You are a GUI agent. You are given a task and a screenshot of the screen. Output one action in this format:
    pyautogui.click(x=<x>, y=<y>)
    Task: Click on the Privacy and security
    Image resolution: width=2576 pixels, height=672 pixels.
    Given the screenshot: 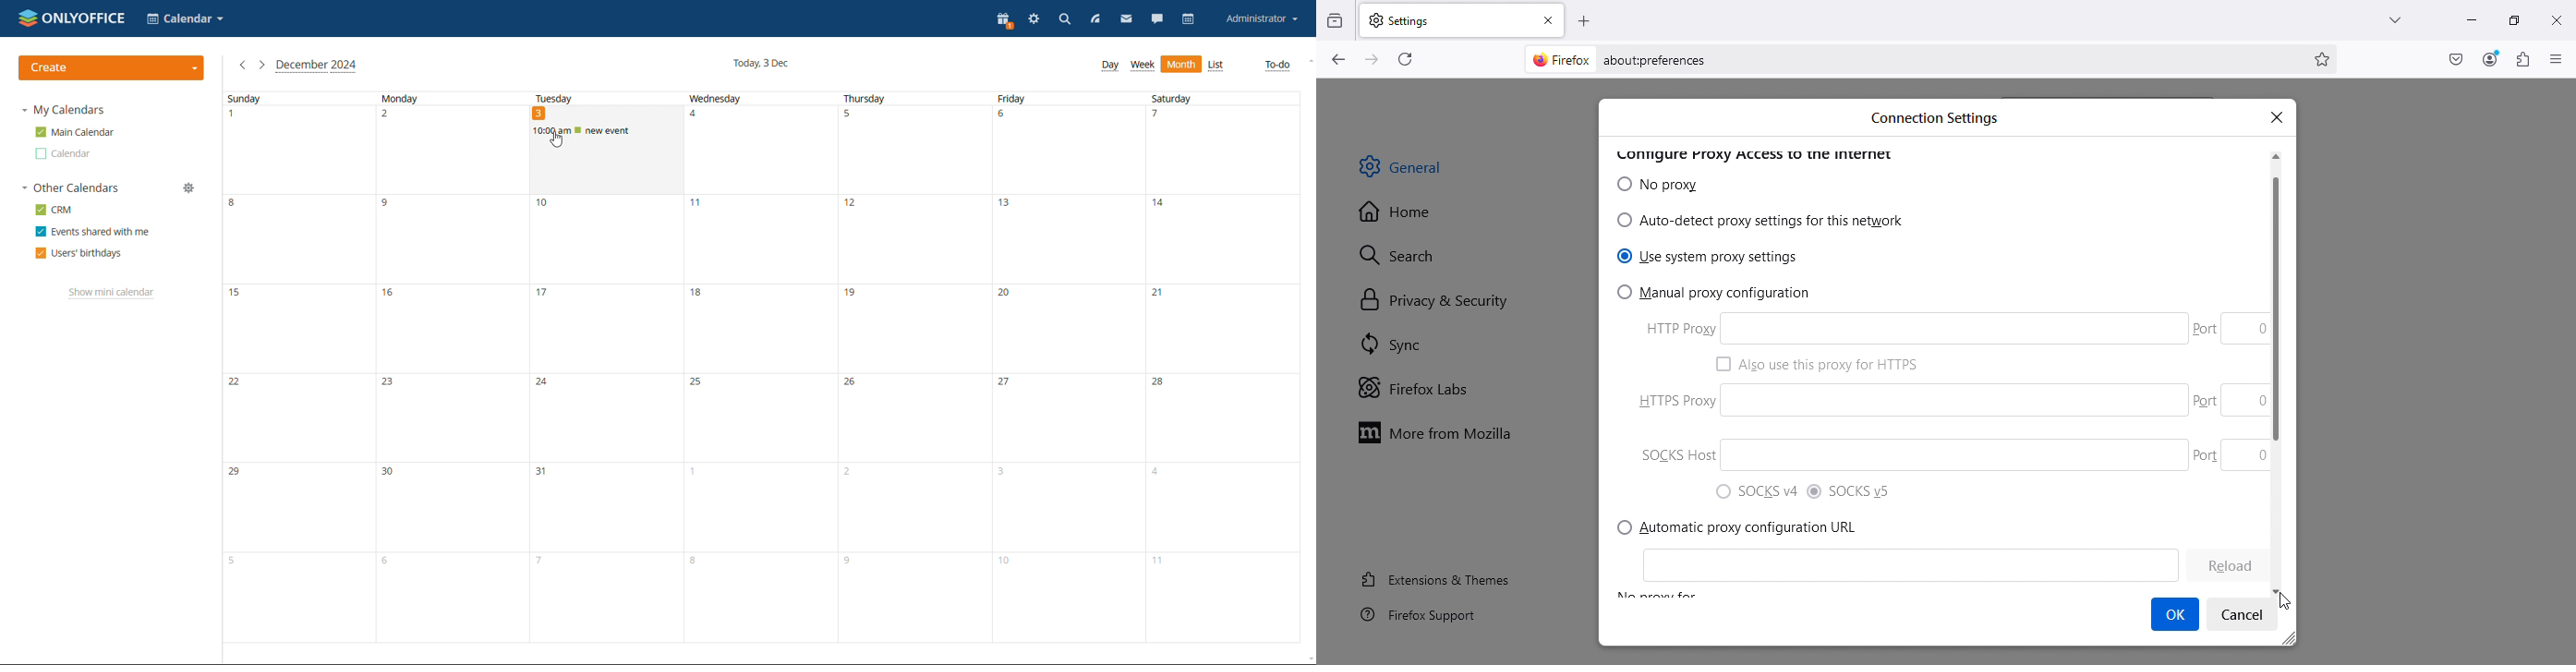 What is the action you would take?
    pyautogui.click(x=1433, y=300)
    